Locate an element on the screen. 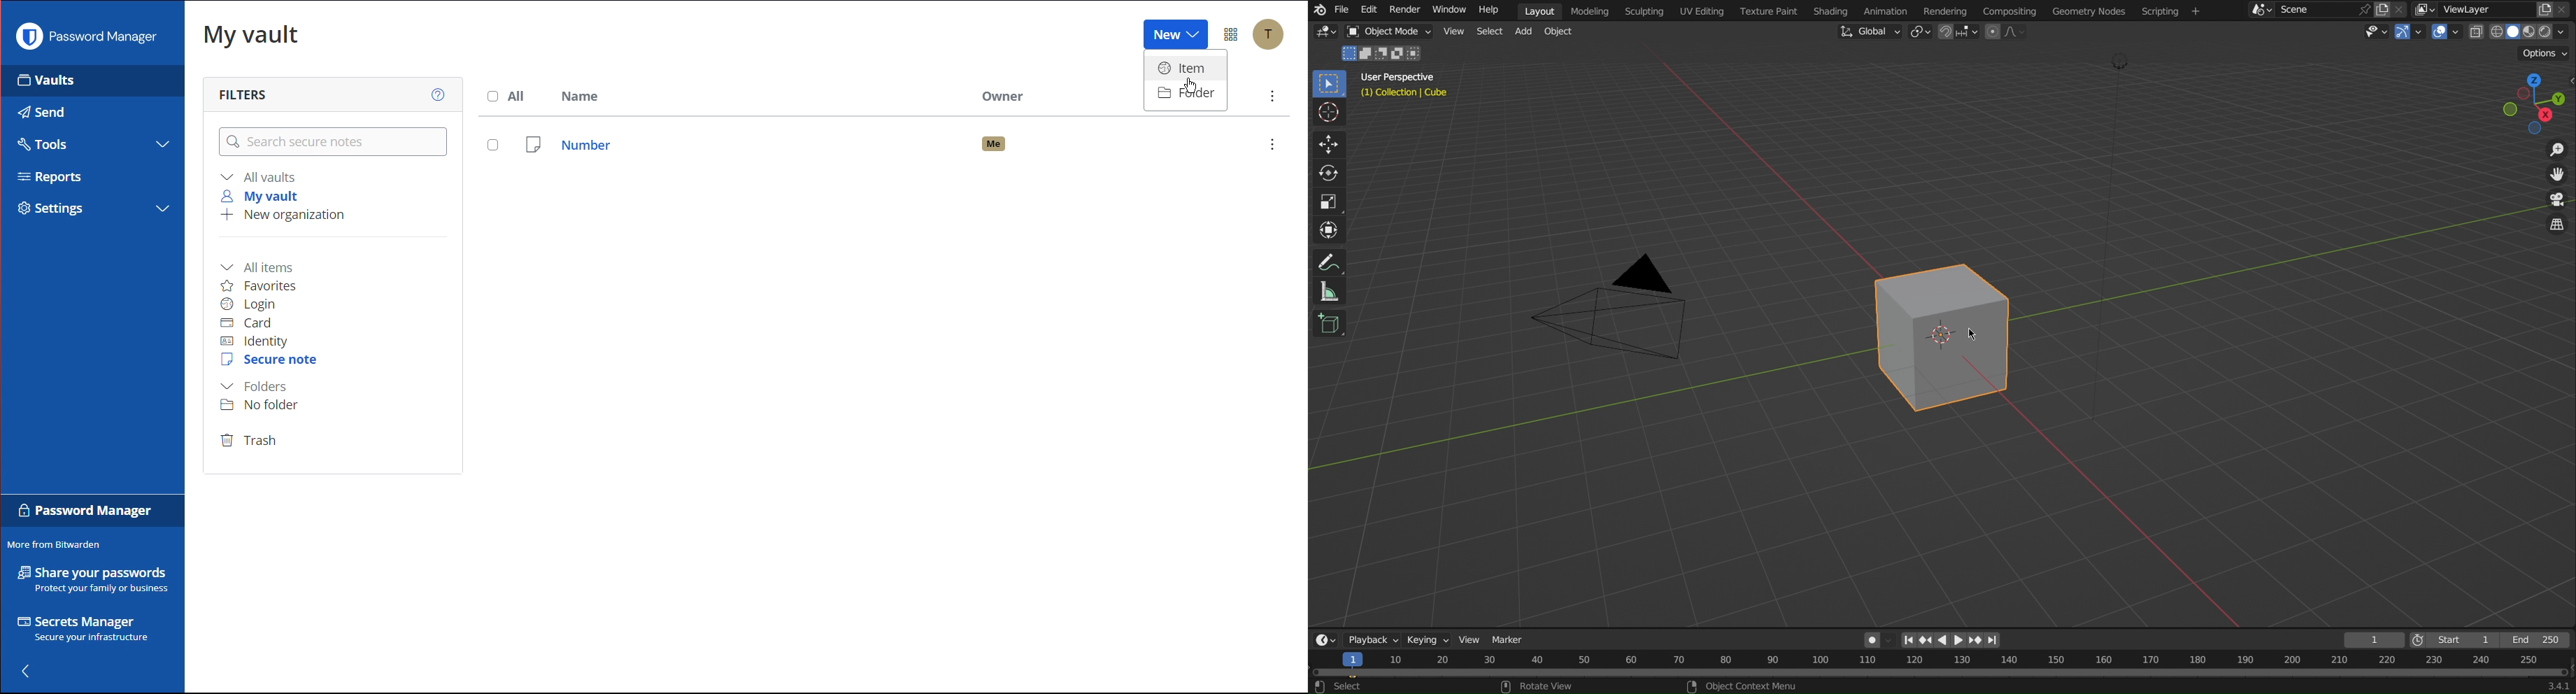 This screenshot has height=700, width=2576. View Object Types is located at coordinates (2378, 32).